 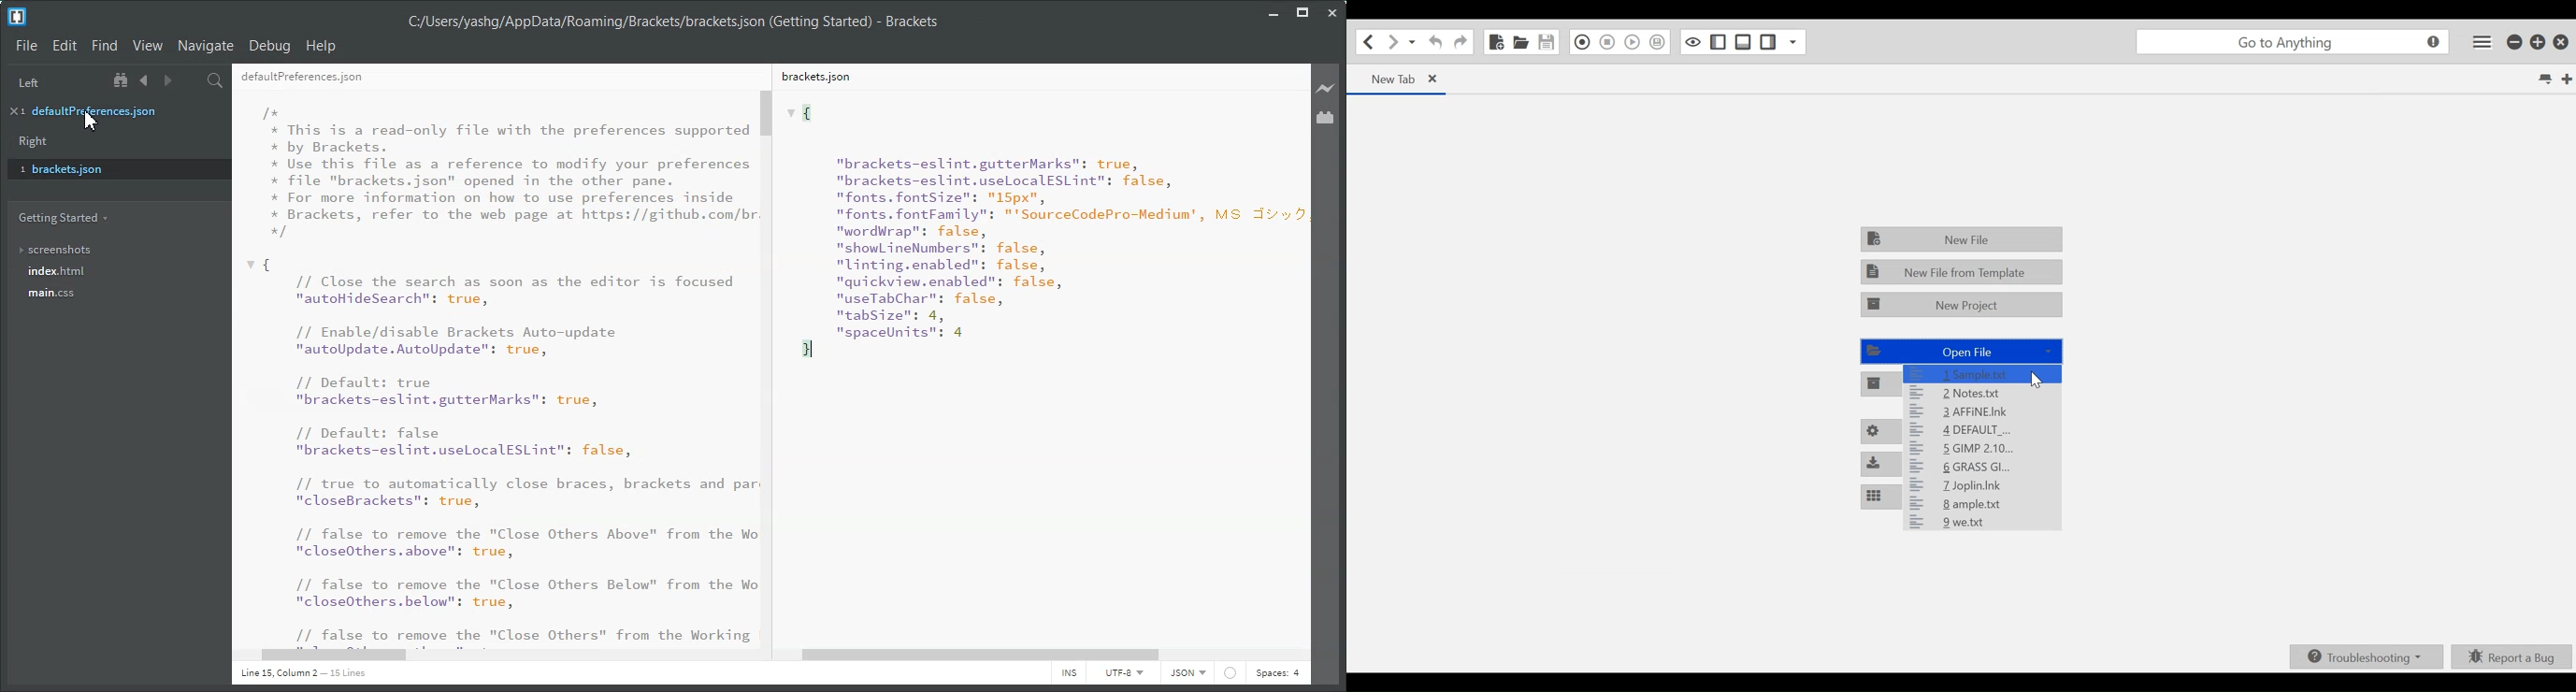 What do you see at coordinates (322, 45) in the screenshot?
I see `Help` at bounding box center [322, 45].